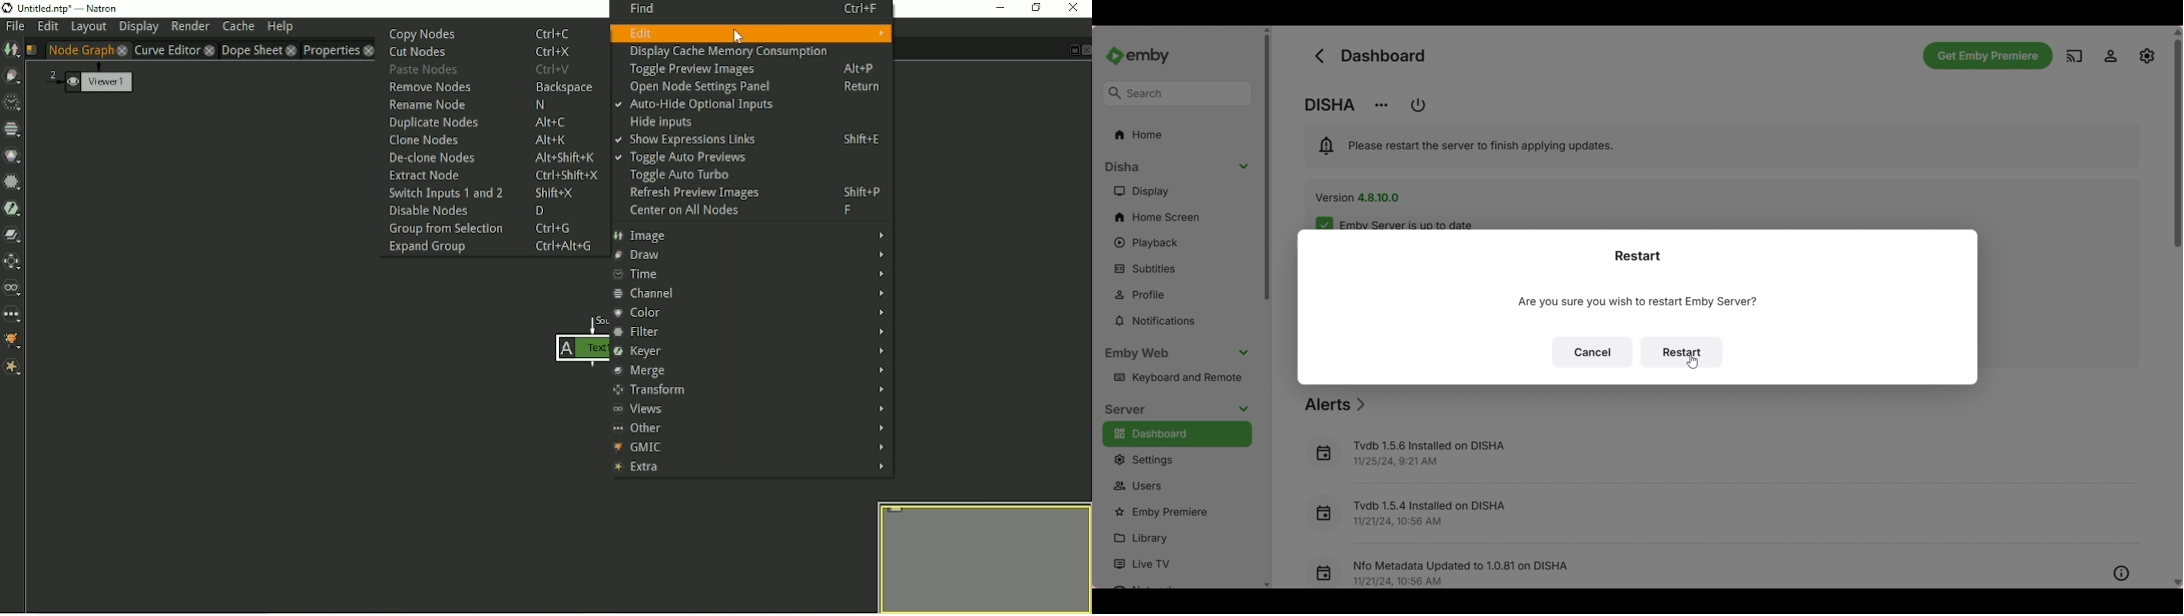 Image resolution: width=2184 pixels, height=616 pixels. Describe the element at coordinates (121, 50) in the screenshot. I see `close` at that location.